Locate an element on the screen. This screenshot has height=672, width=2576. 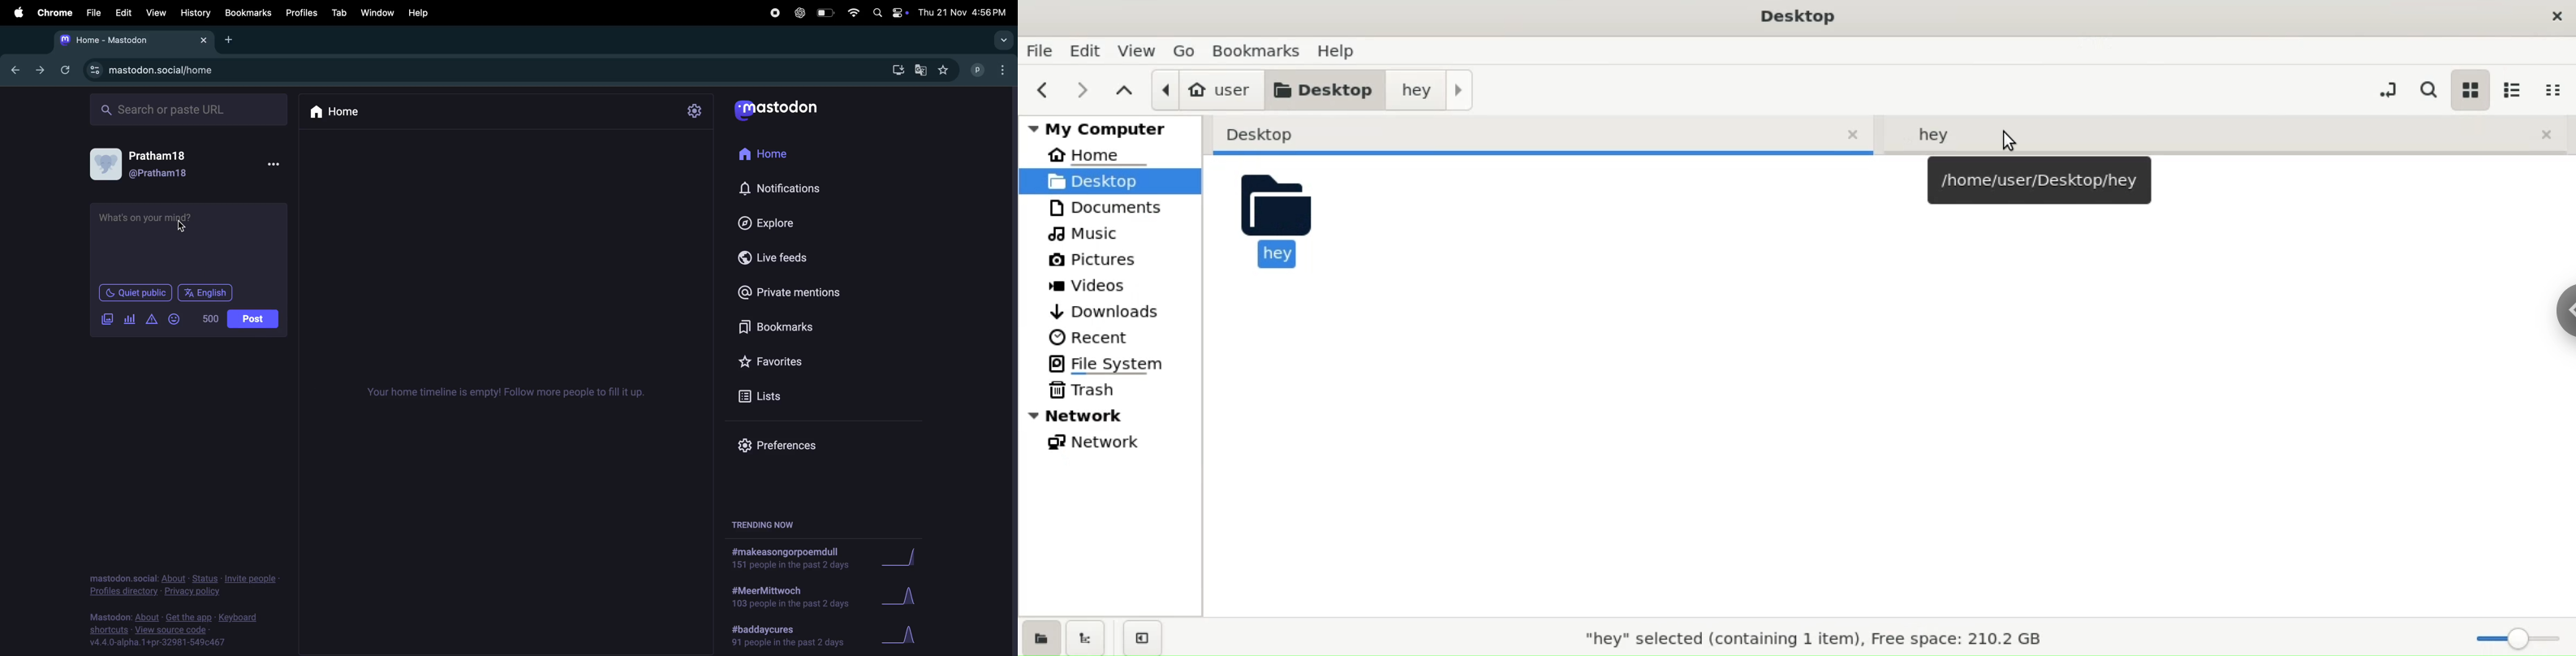
help is located at coordinates (420, 13).